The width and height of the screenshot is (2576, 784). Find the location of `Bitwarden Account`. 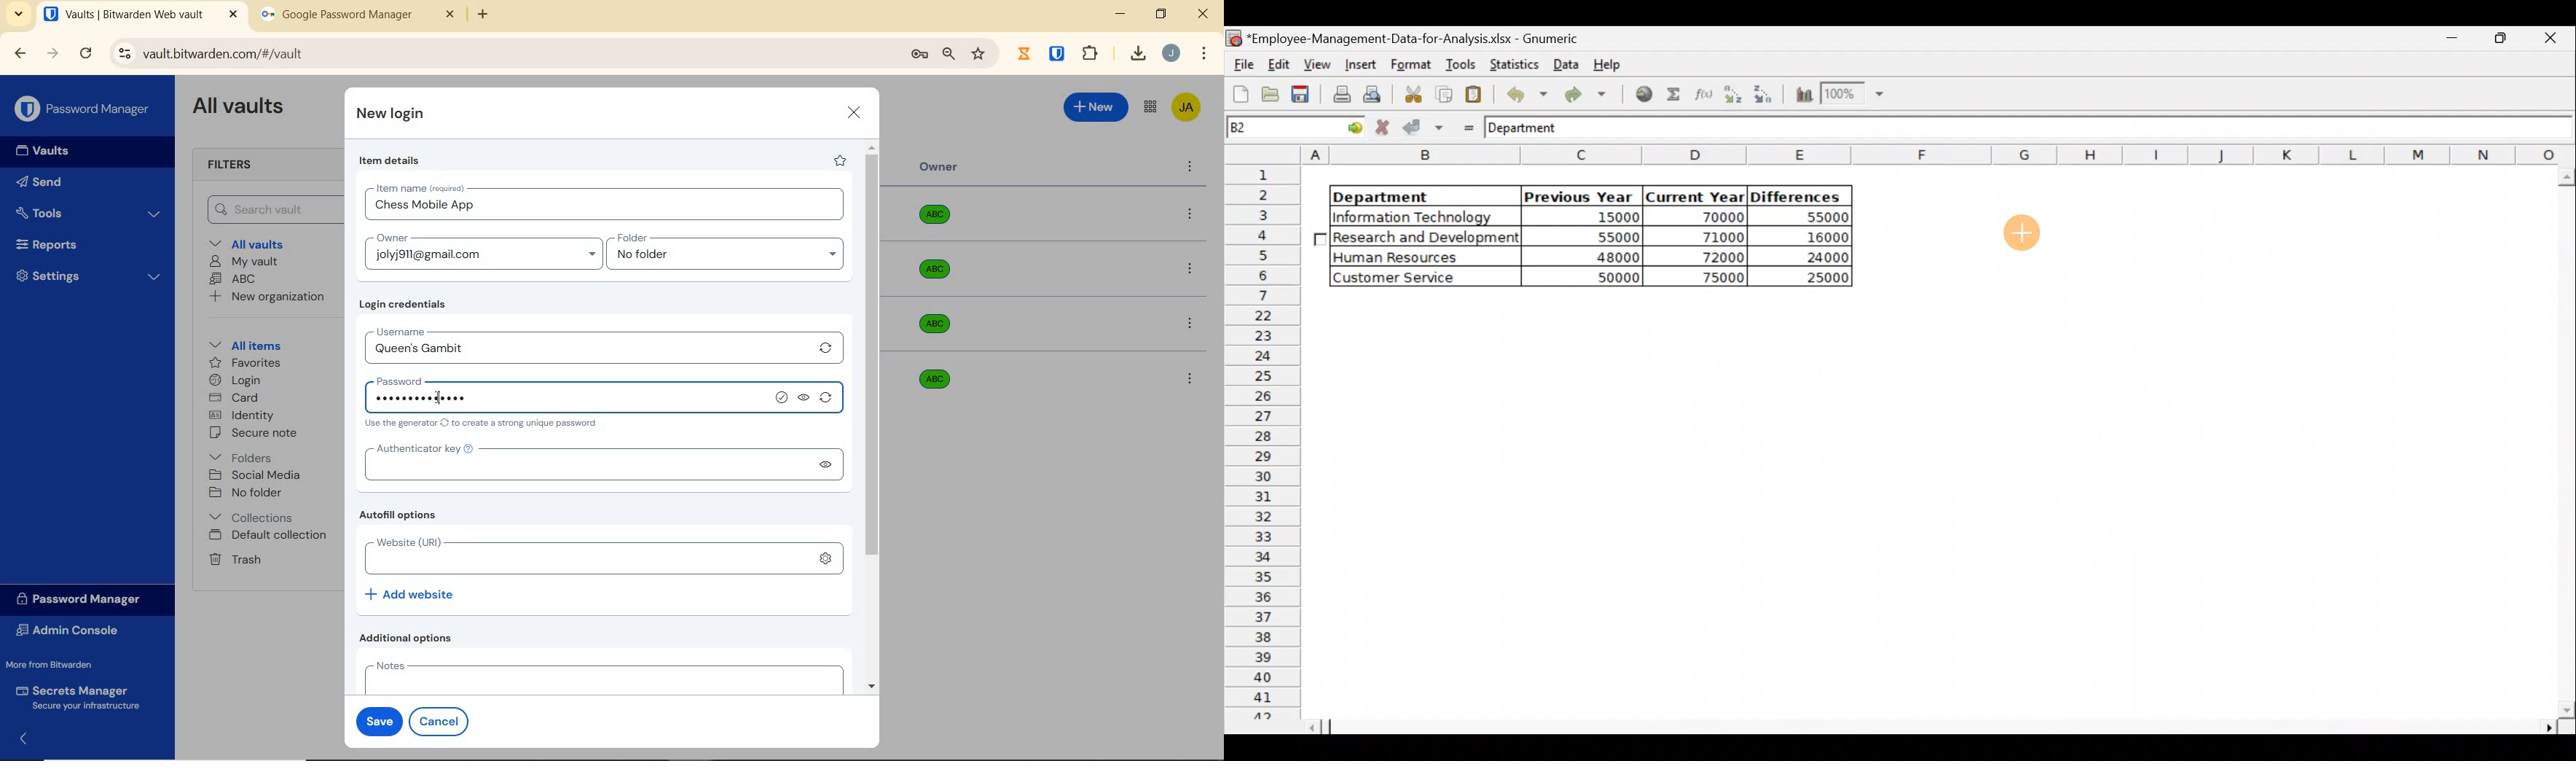

Bitwarden Account is located at coordinates (1186, 109).